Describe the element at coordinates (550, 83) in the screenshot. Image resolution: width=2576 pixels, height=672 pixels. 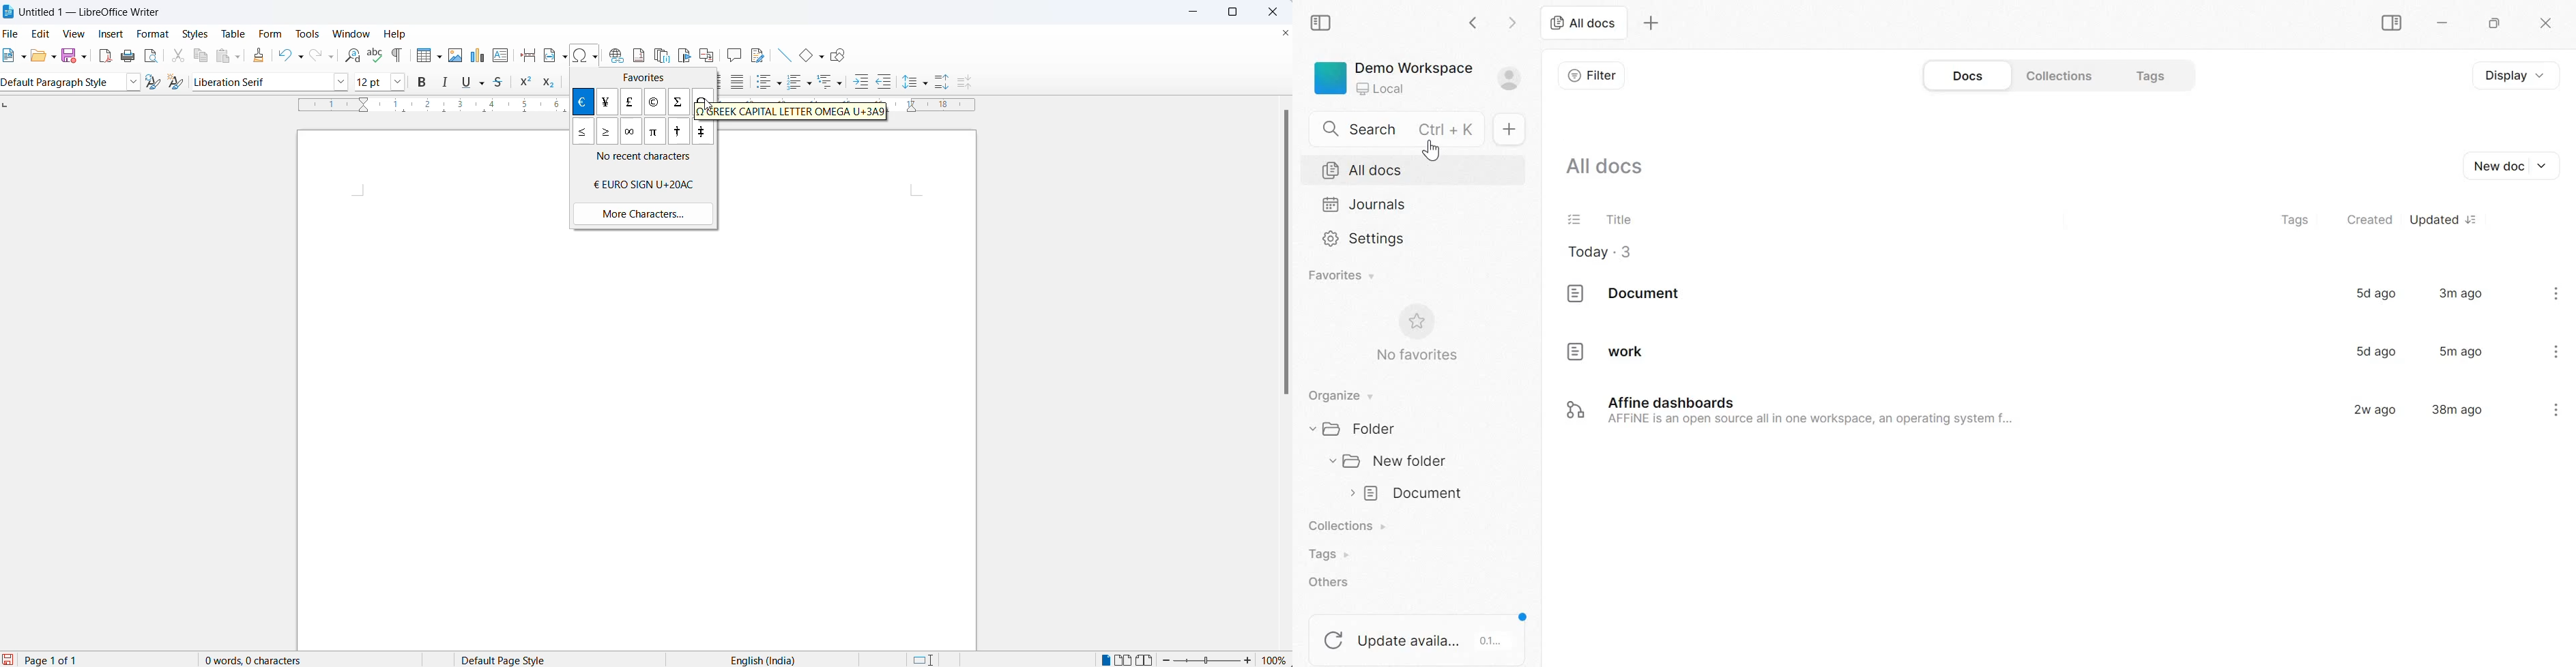
I see `subscript` at that location.